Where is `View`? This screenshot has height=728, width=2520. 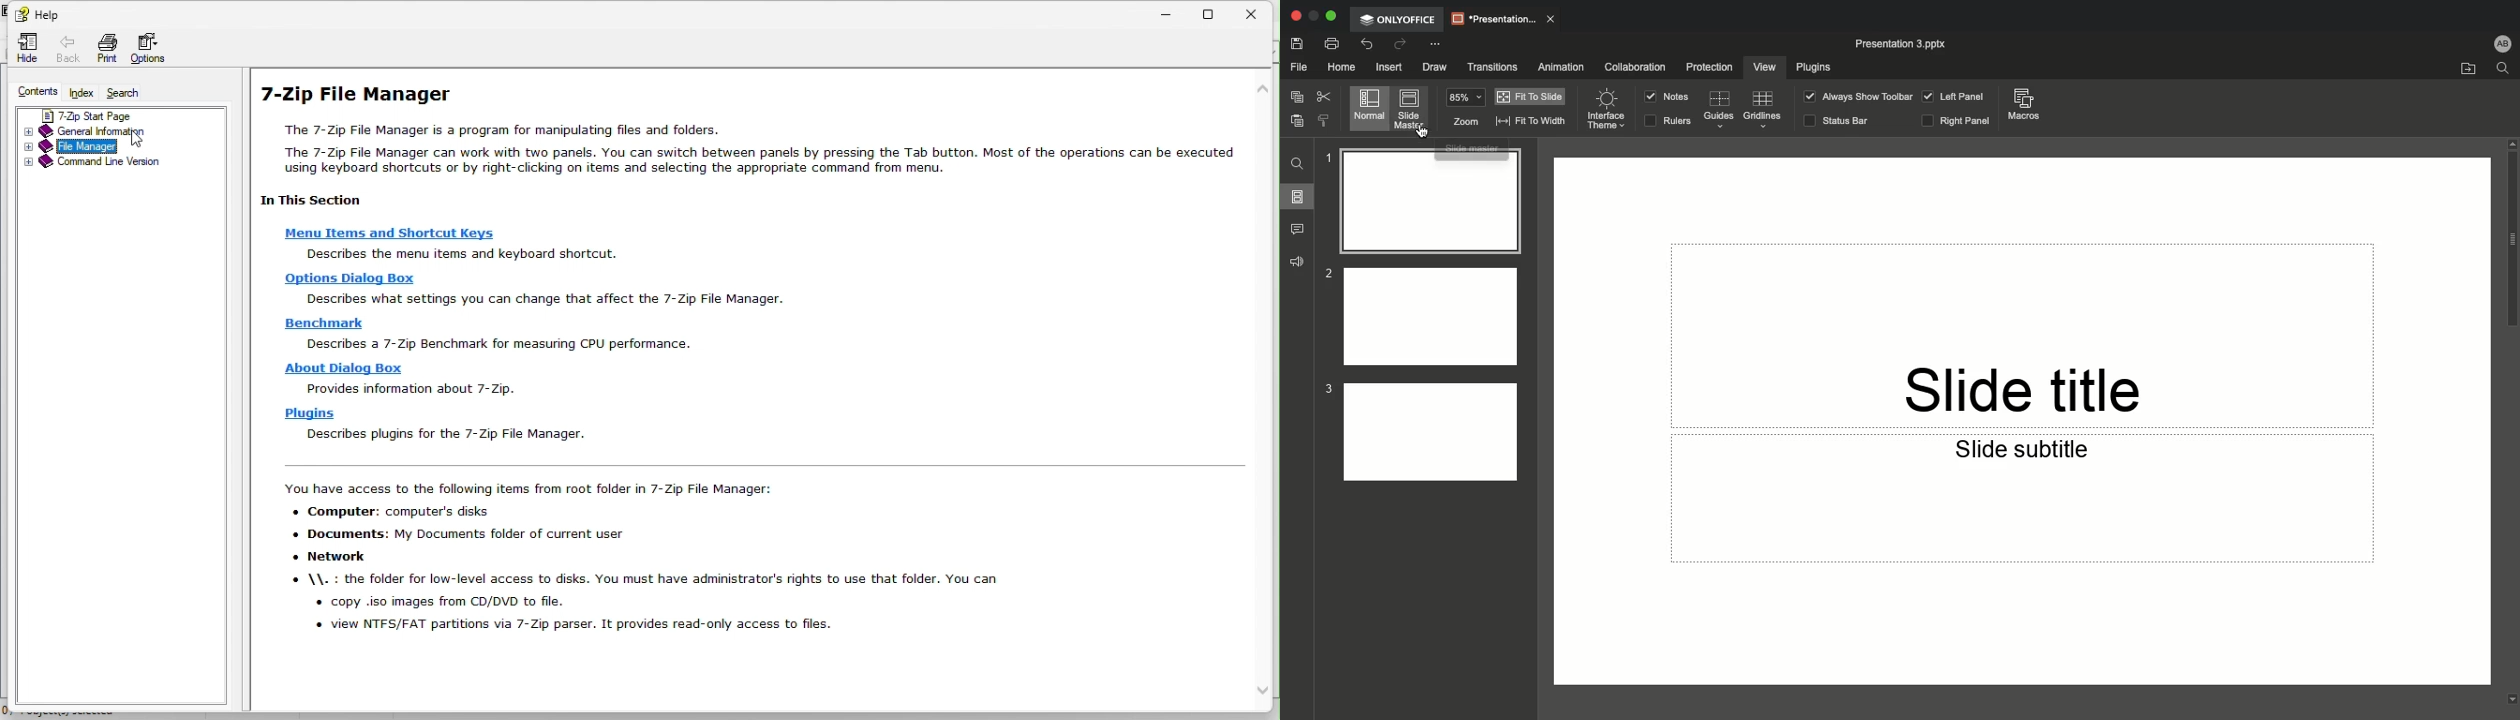 View is located at coordinates (1765, 66).